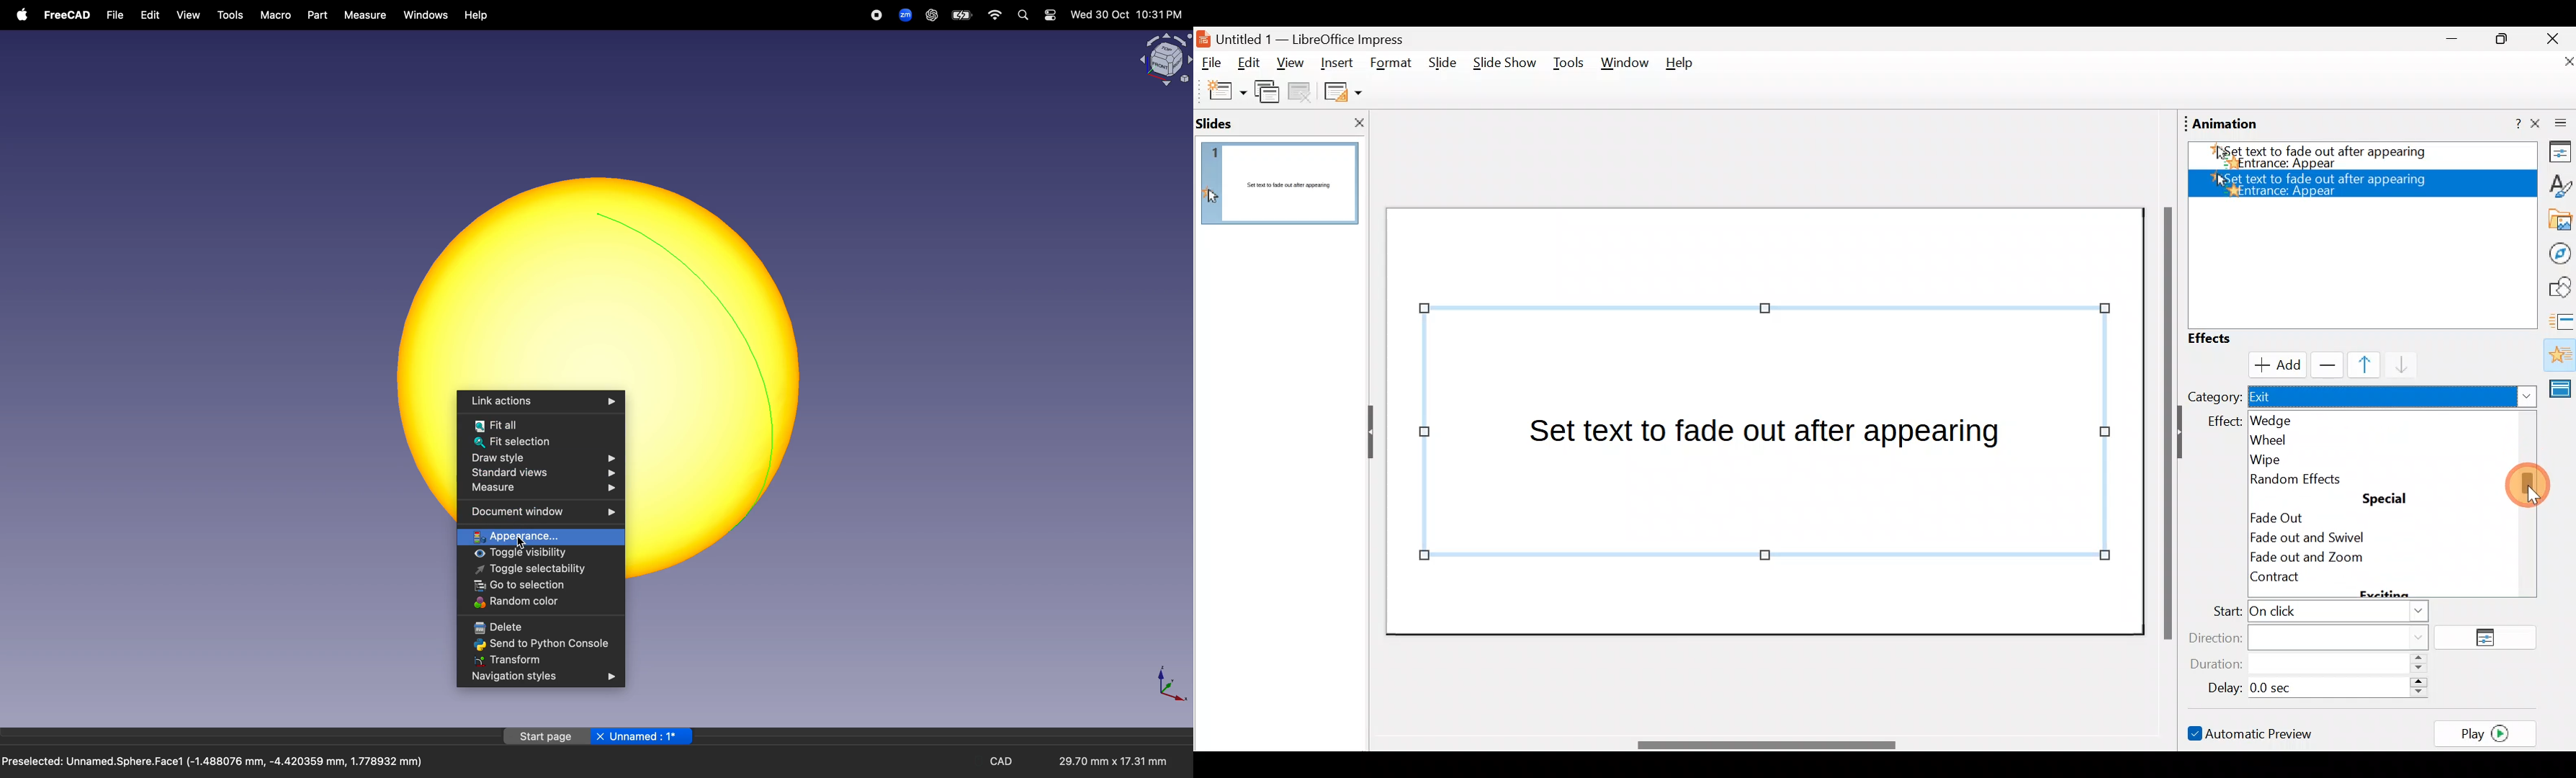 The width and height of the screenshot is (2576, 784). What do you see at coordinates (1764, 745) in the screenshot?
I see `Scroll bar` at bounding box center [1764, 745].